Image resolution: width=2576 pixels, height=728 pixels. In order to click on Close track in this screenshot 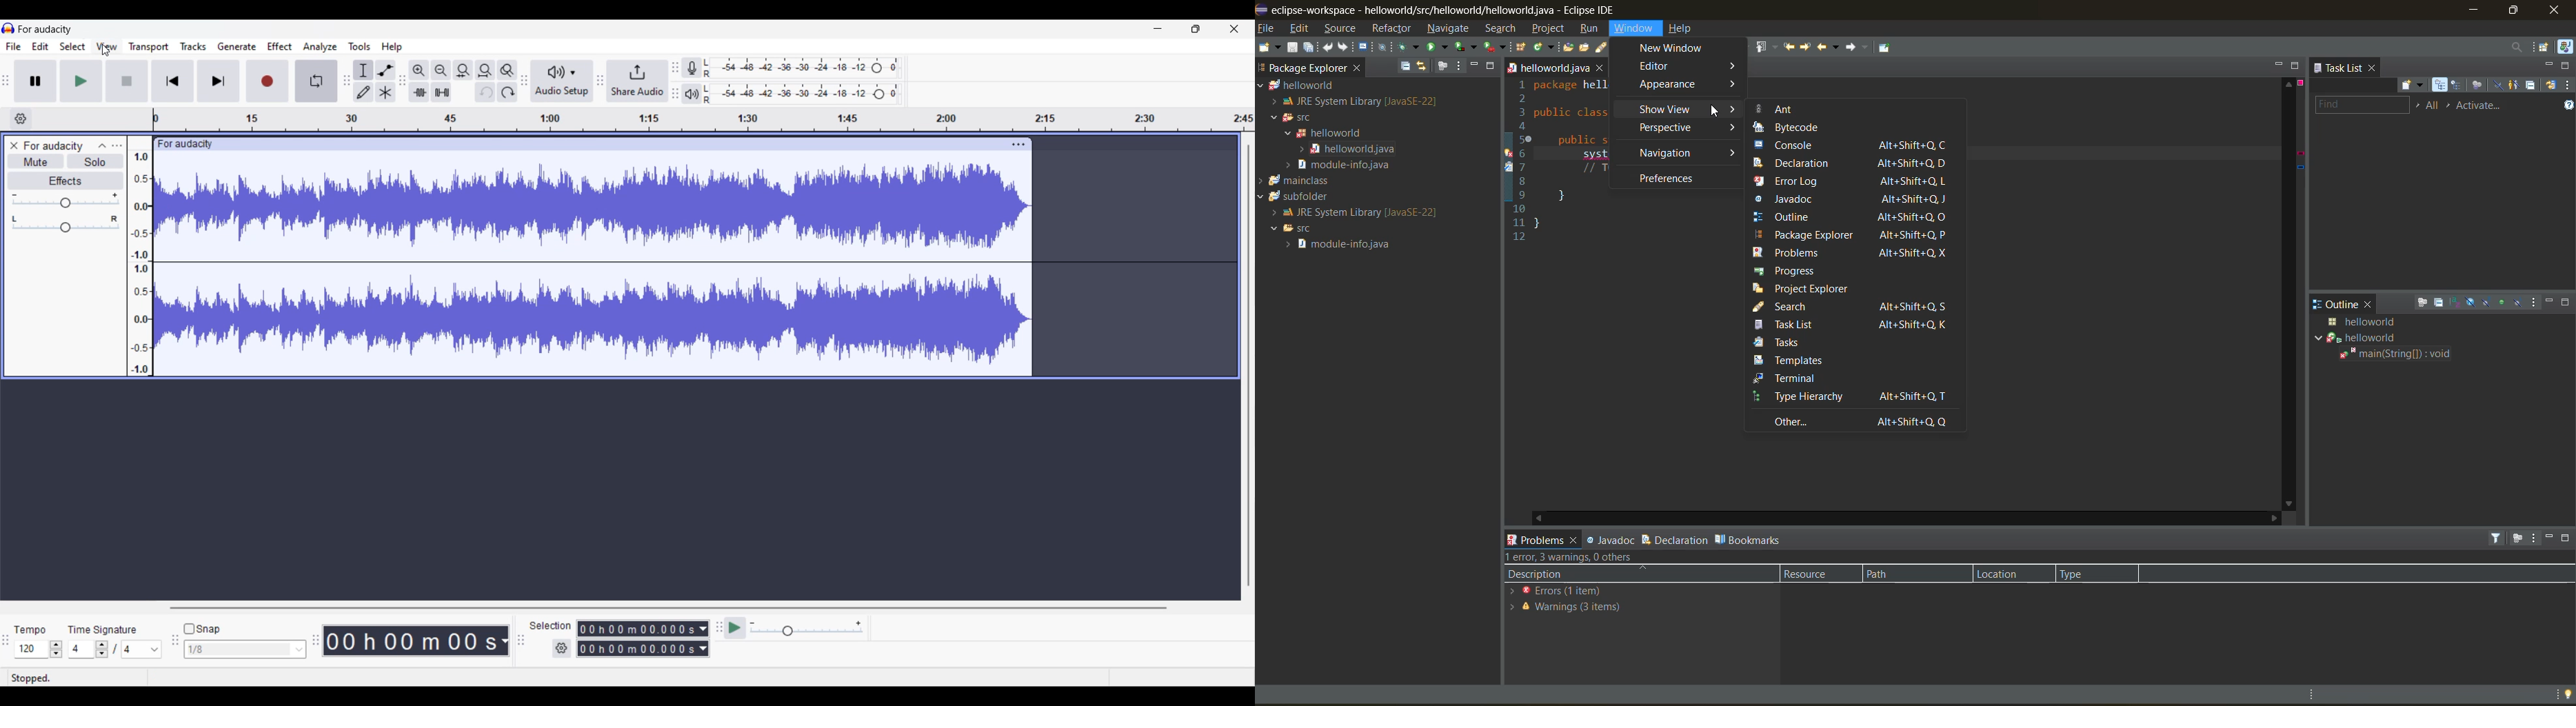, I will do `click(14, 146)`.